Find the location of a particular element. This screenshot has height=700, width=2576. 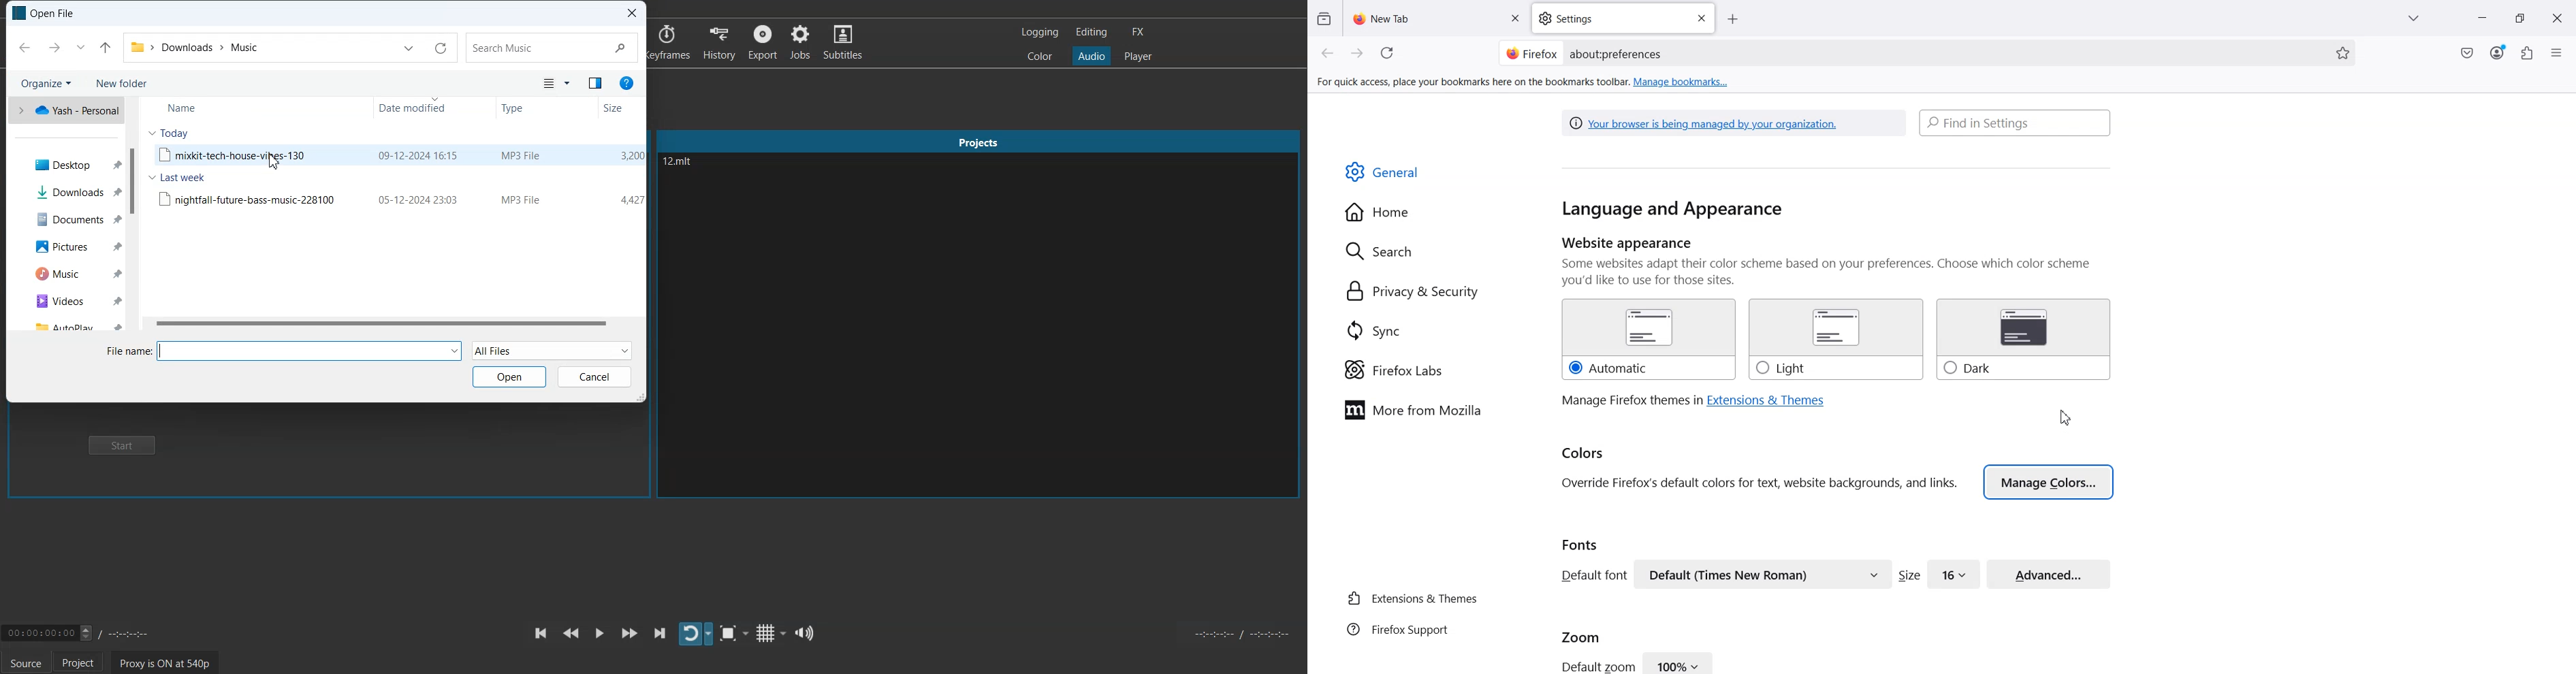

Project window is located at coordinates (979, 140).